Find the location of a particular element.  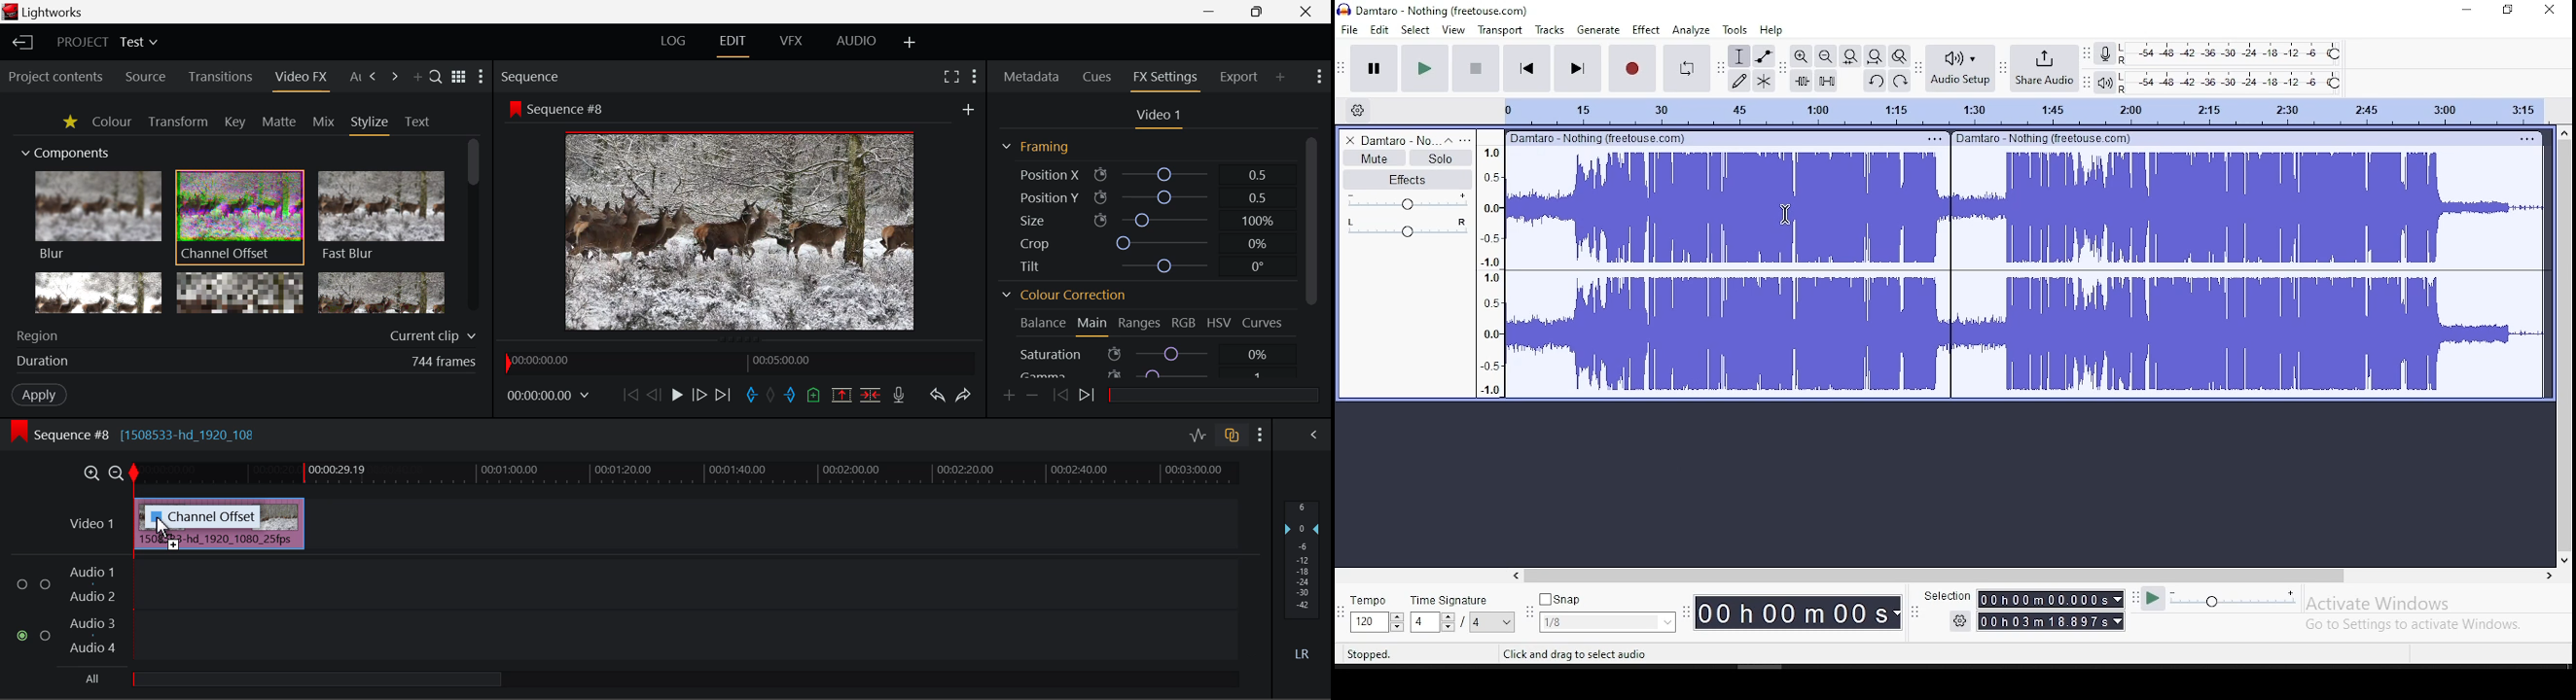

Restore Down is located at coordinates (1214, 12).